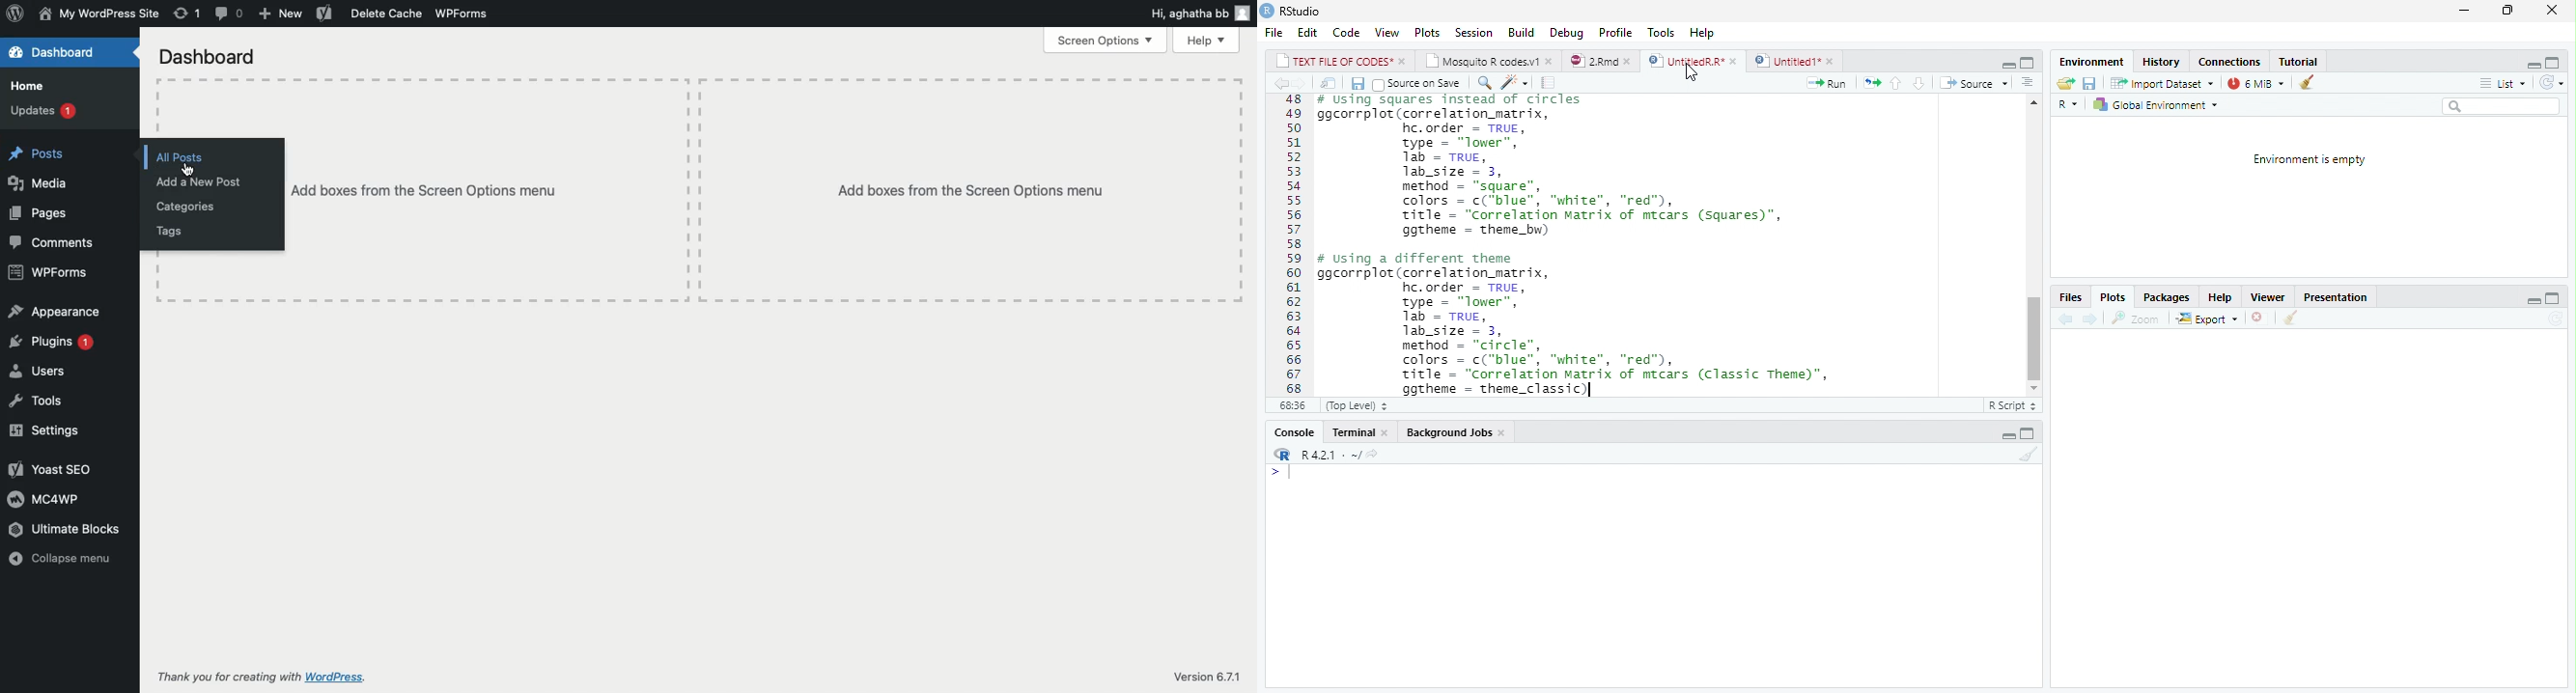 The height and width of the screenshot is (700, 2576). Describe the element at coordinates (2533, 64) in the screenshot. I see `hide r script` at that location.